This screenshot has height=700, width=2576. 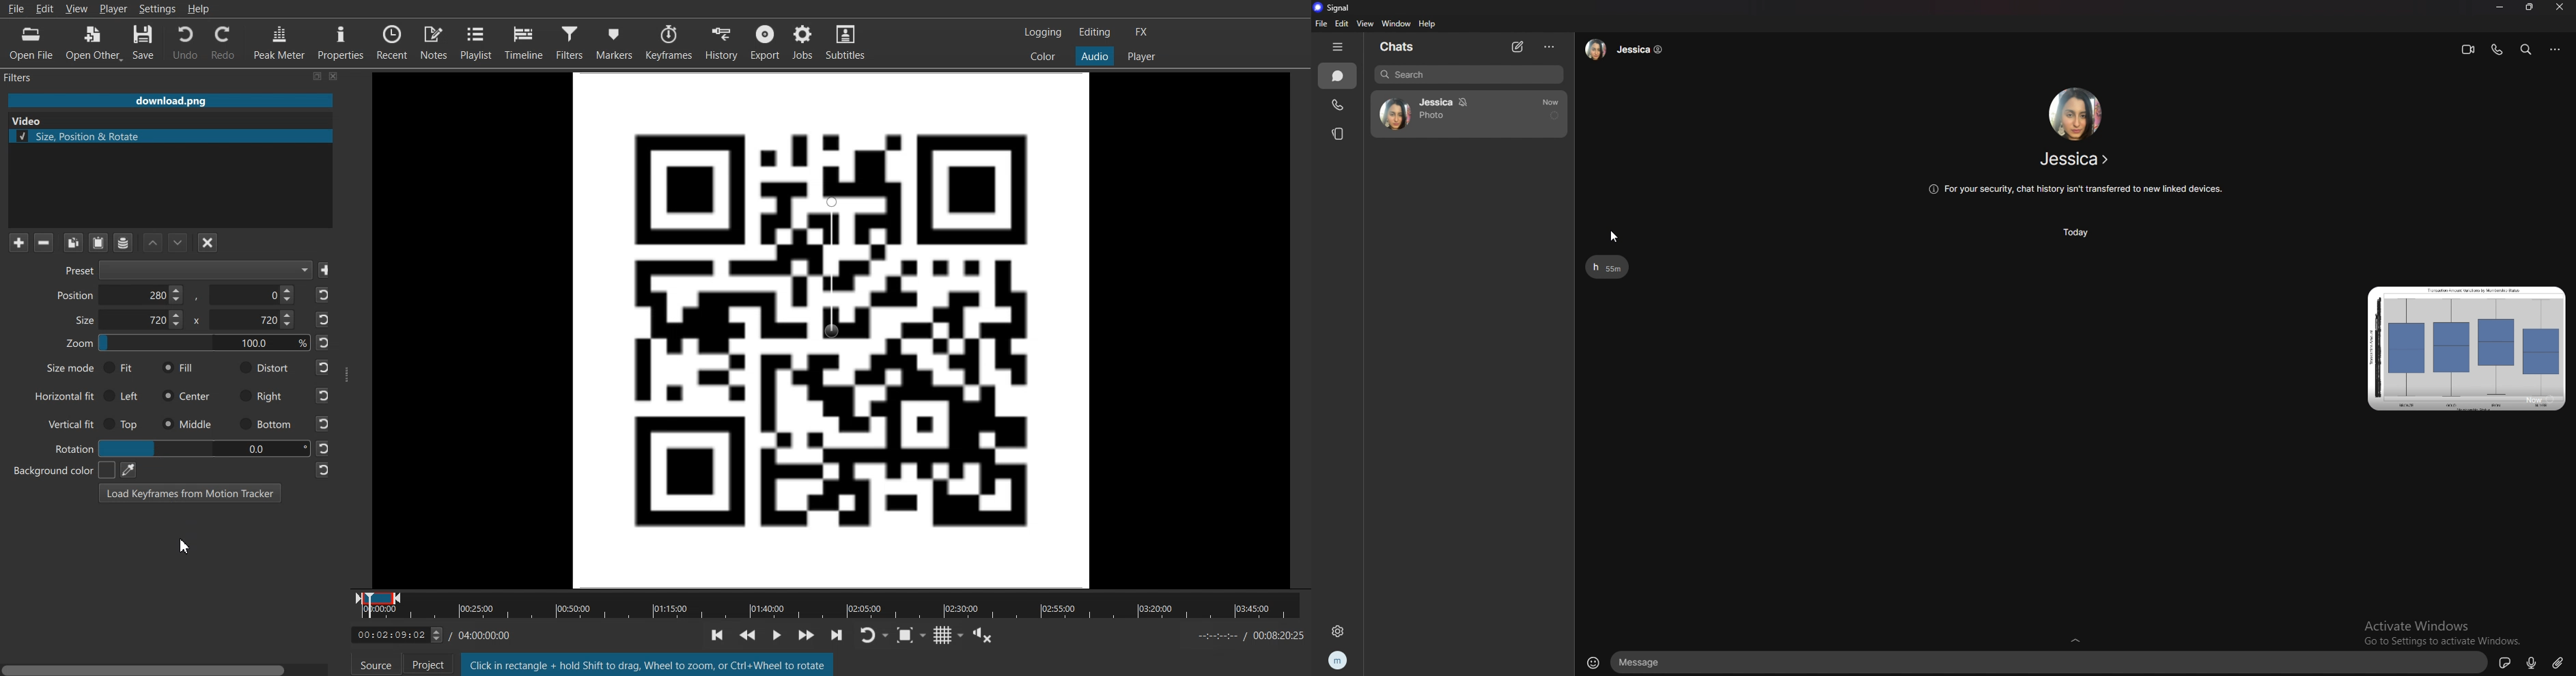 What do you see at coordinates (1250, 636) in the screenshot?
I see `Time Sheet` at bounding box center [1250, 636].